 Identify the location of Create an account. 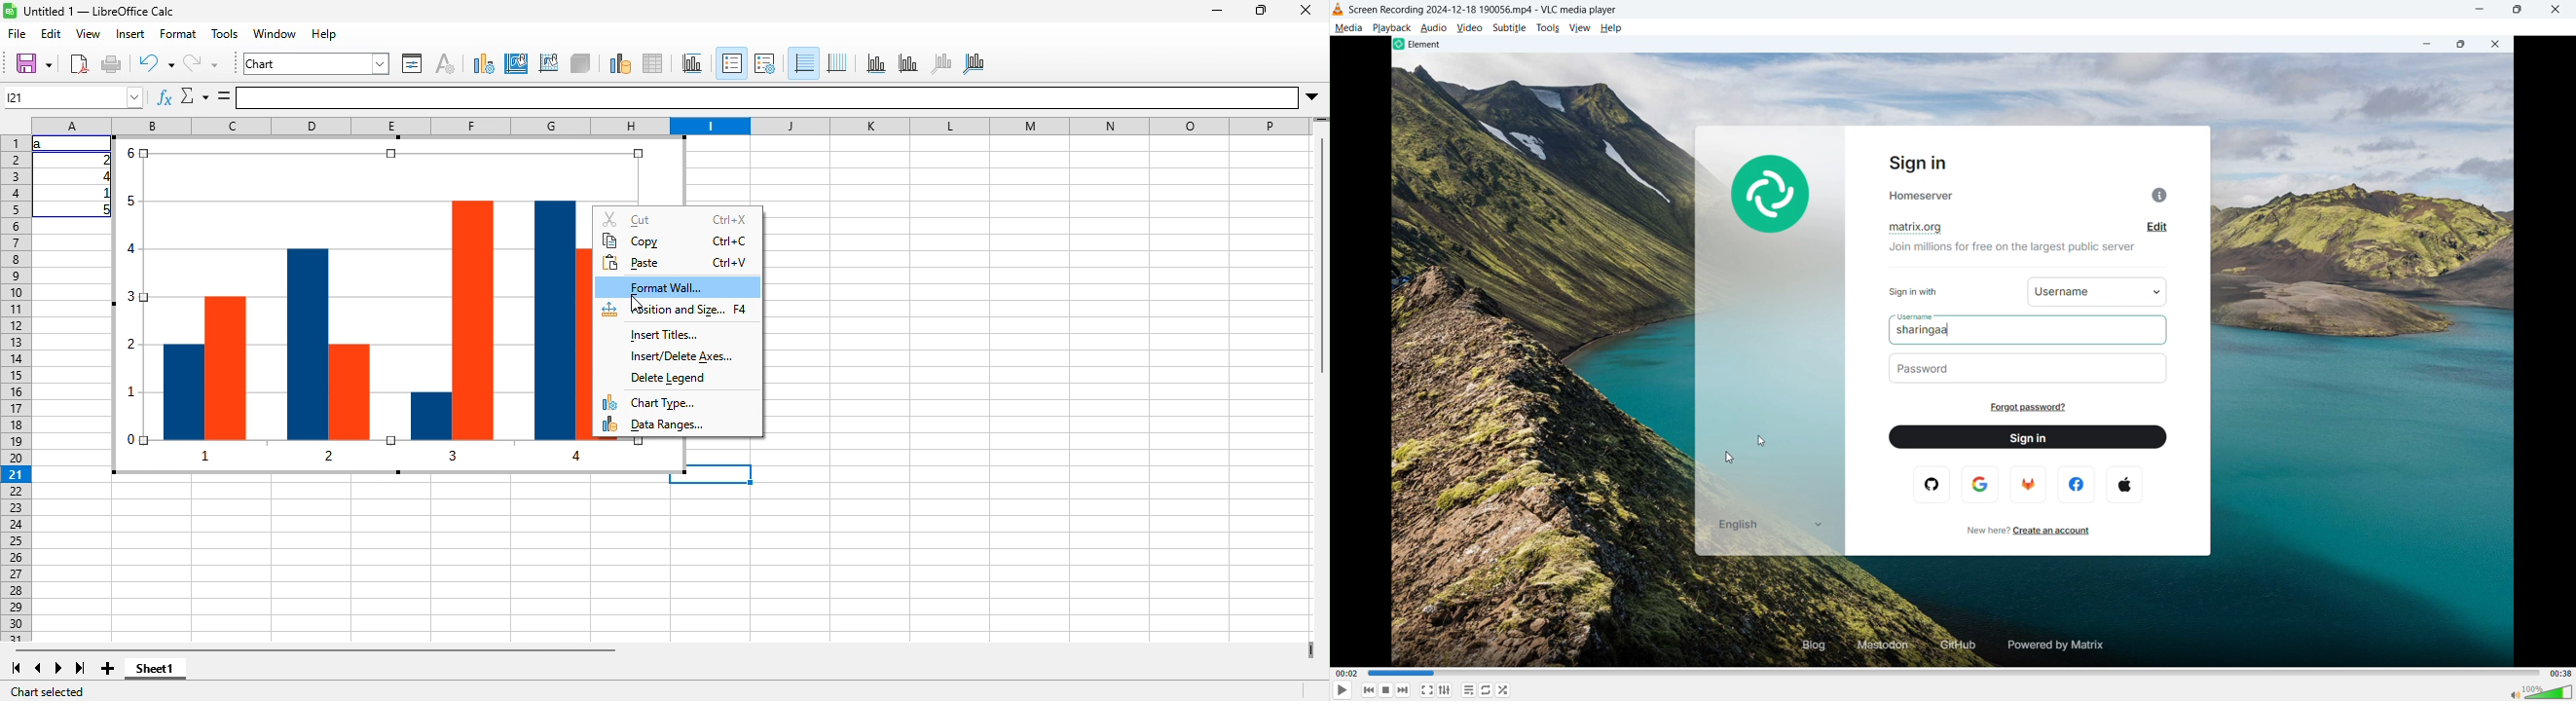
(2057, 530).